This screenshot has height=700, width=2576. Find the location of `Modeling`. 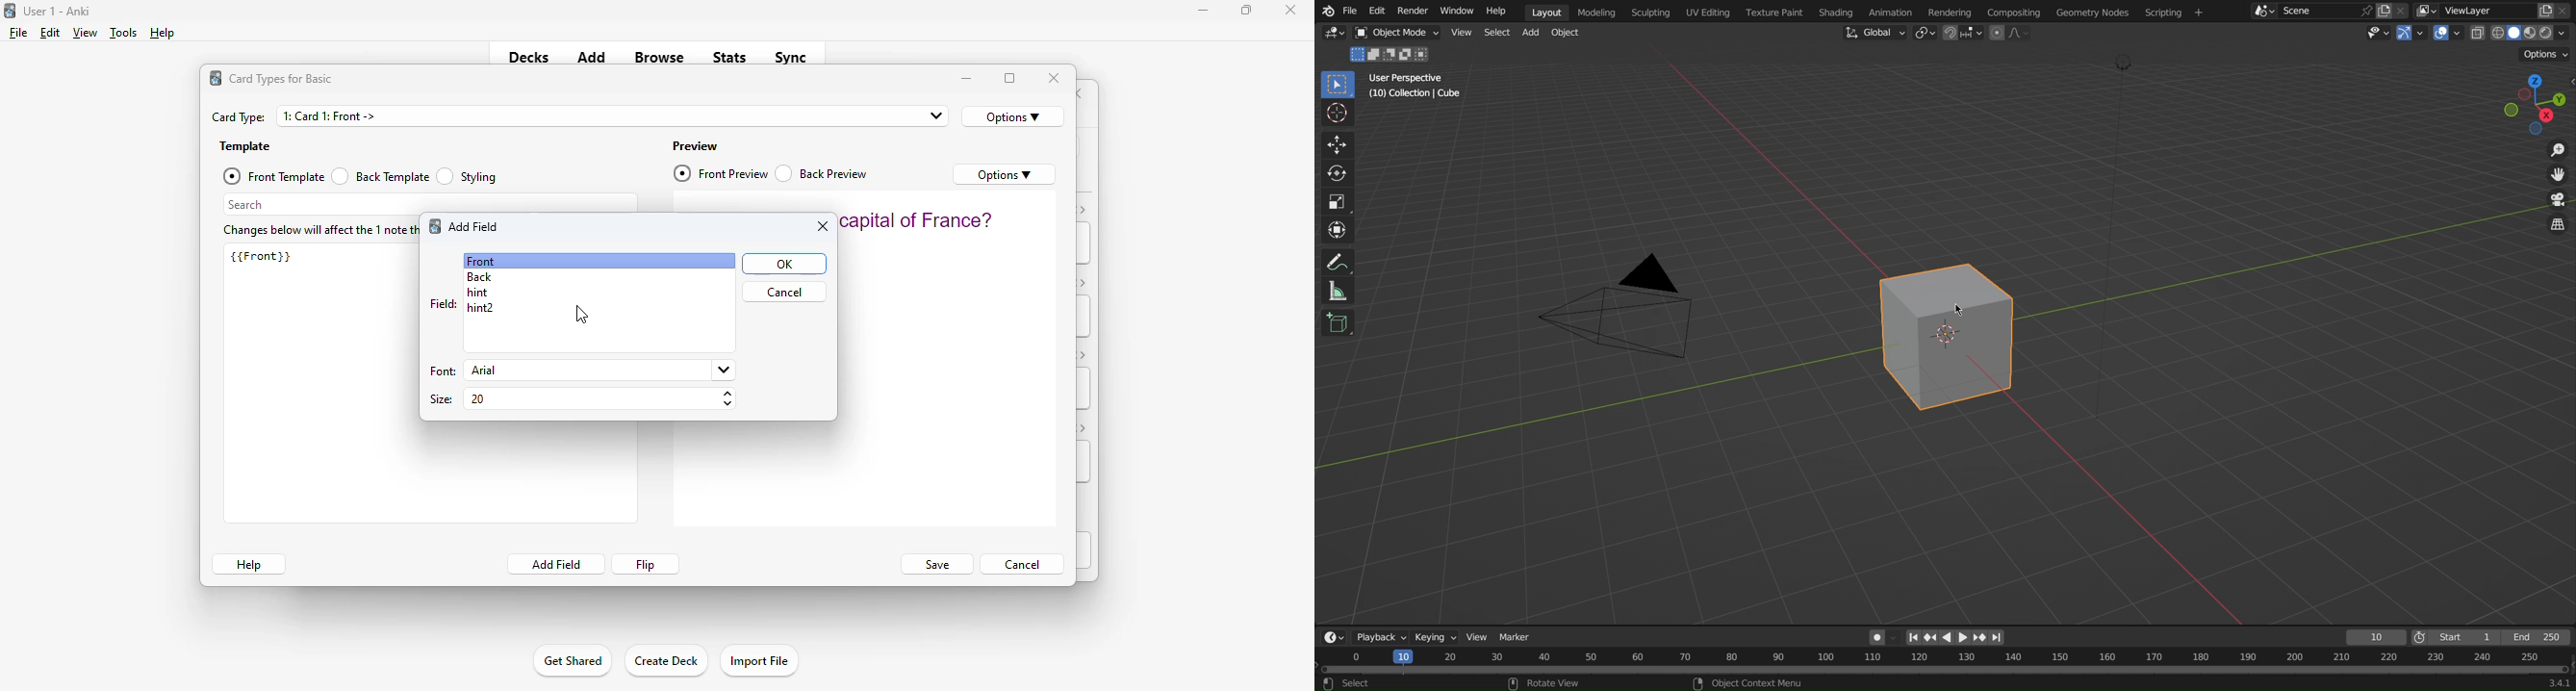

Modeling is located at coordinates (1598, 11).